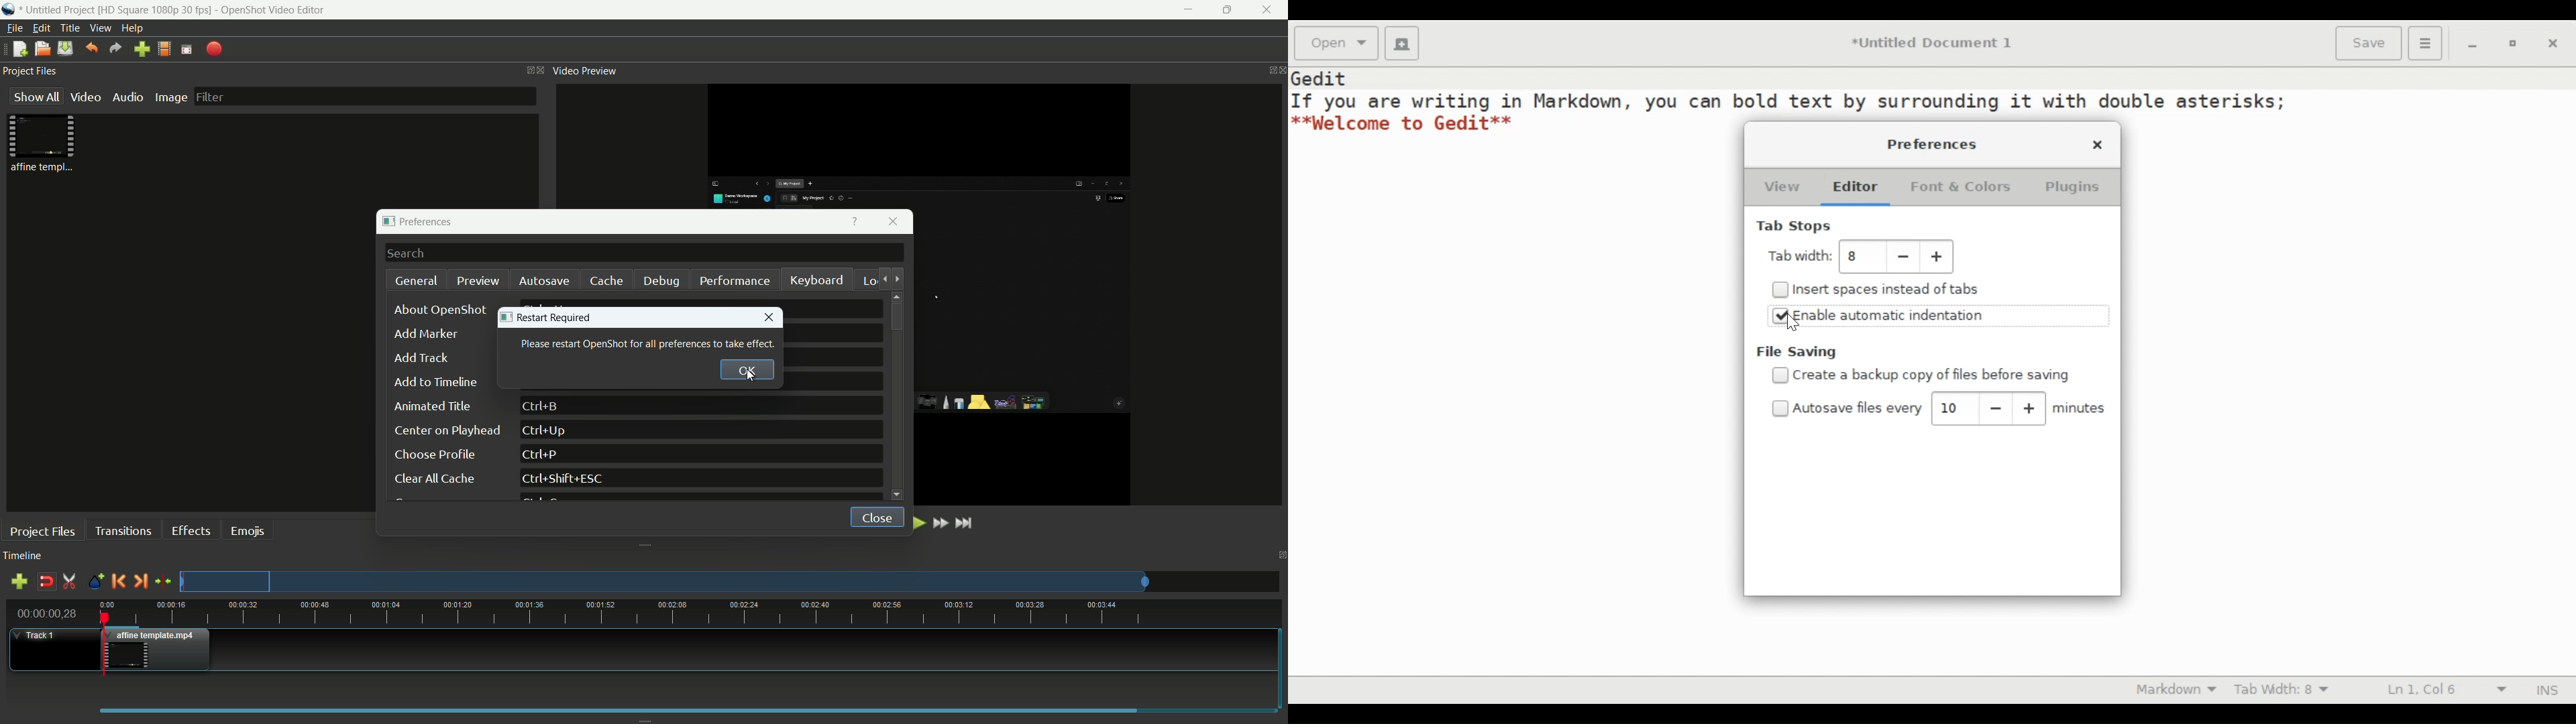  Describe the element at coordinates (1781, 375) in the screenshot. I see `Checkbox` at that location.